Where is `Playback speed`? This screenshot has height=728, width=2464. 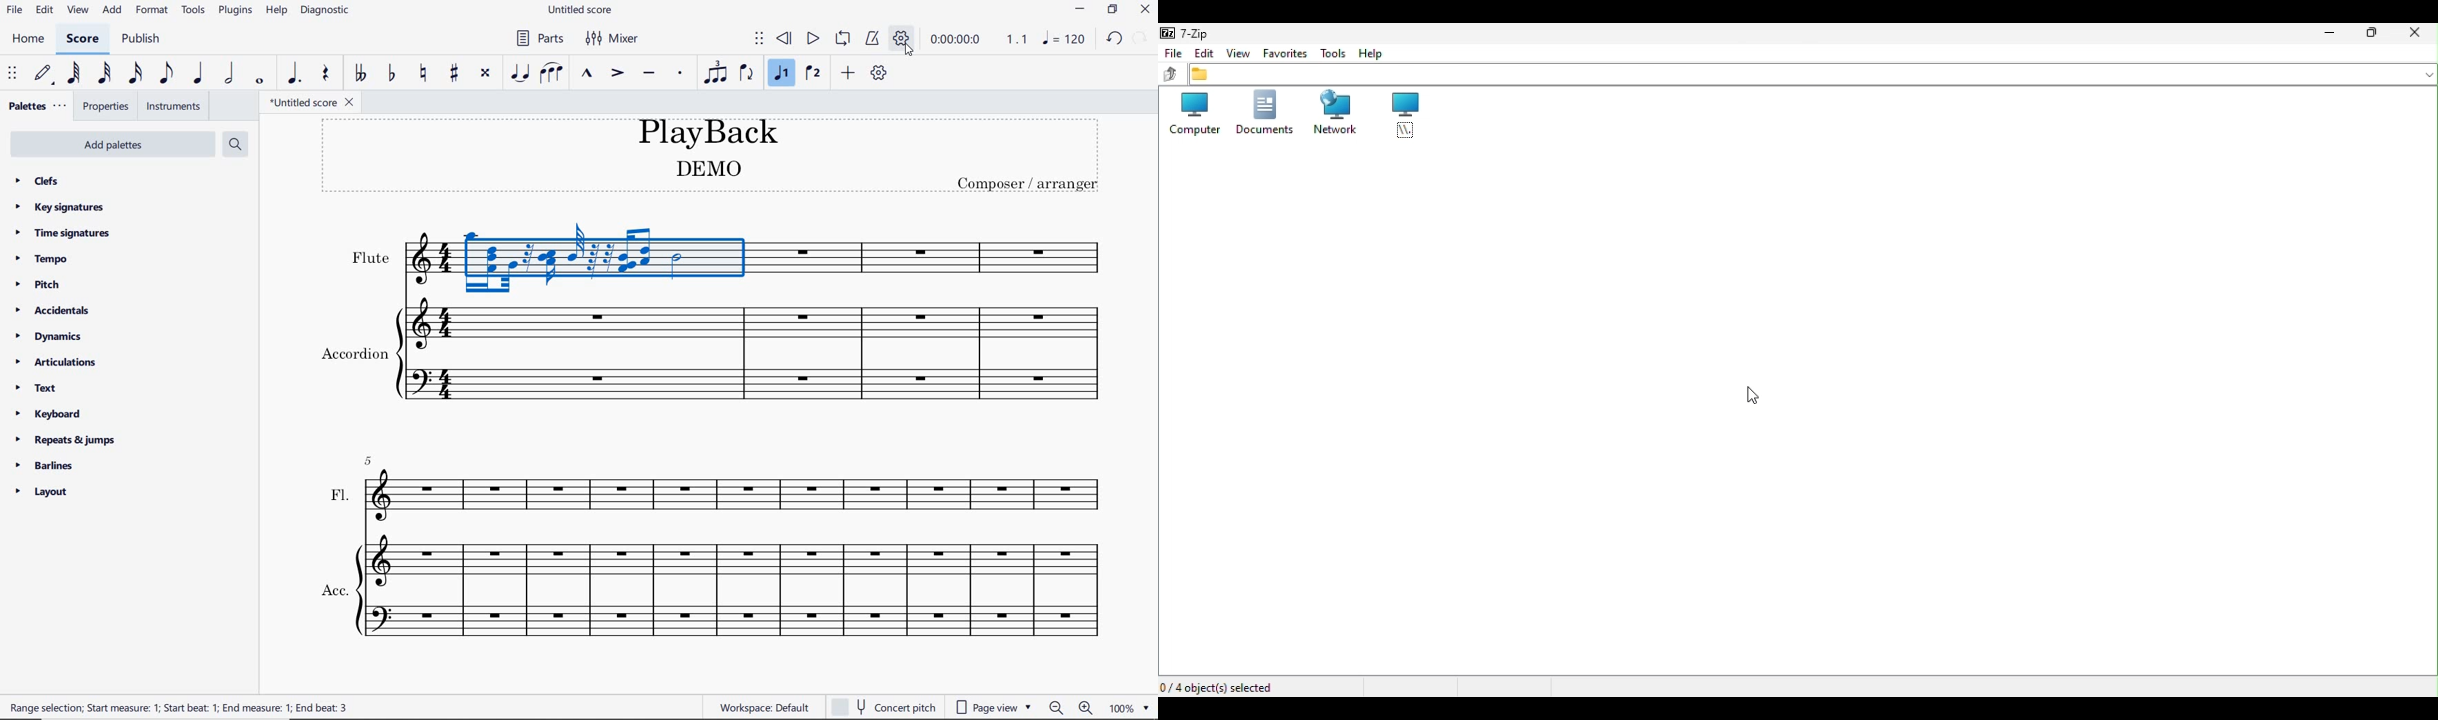
Playback speed is located at coordinates (1017, 41).